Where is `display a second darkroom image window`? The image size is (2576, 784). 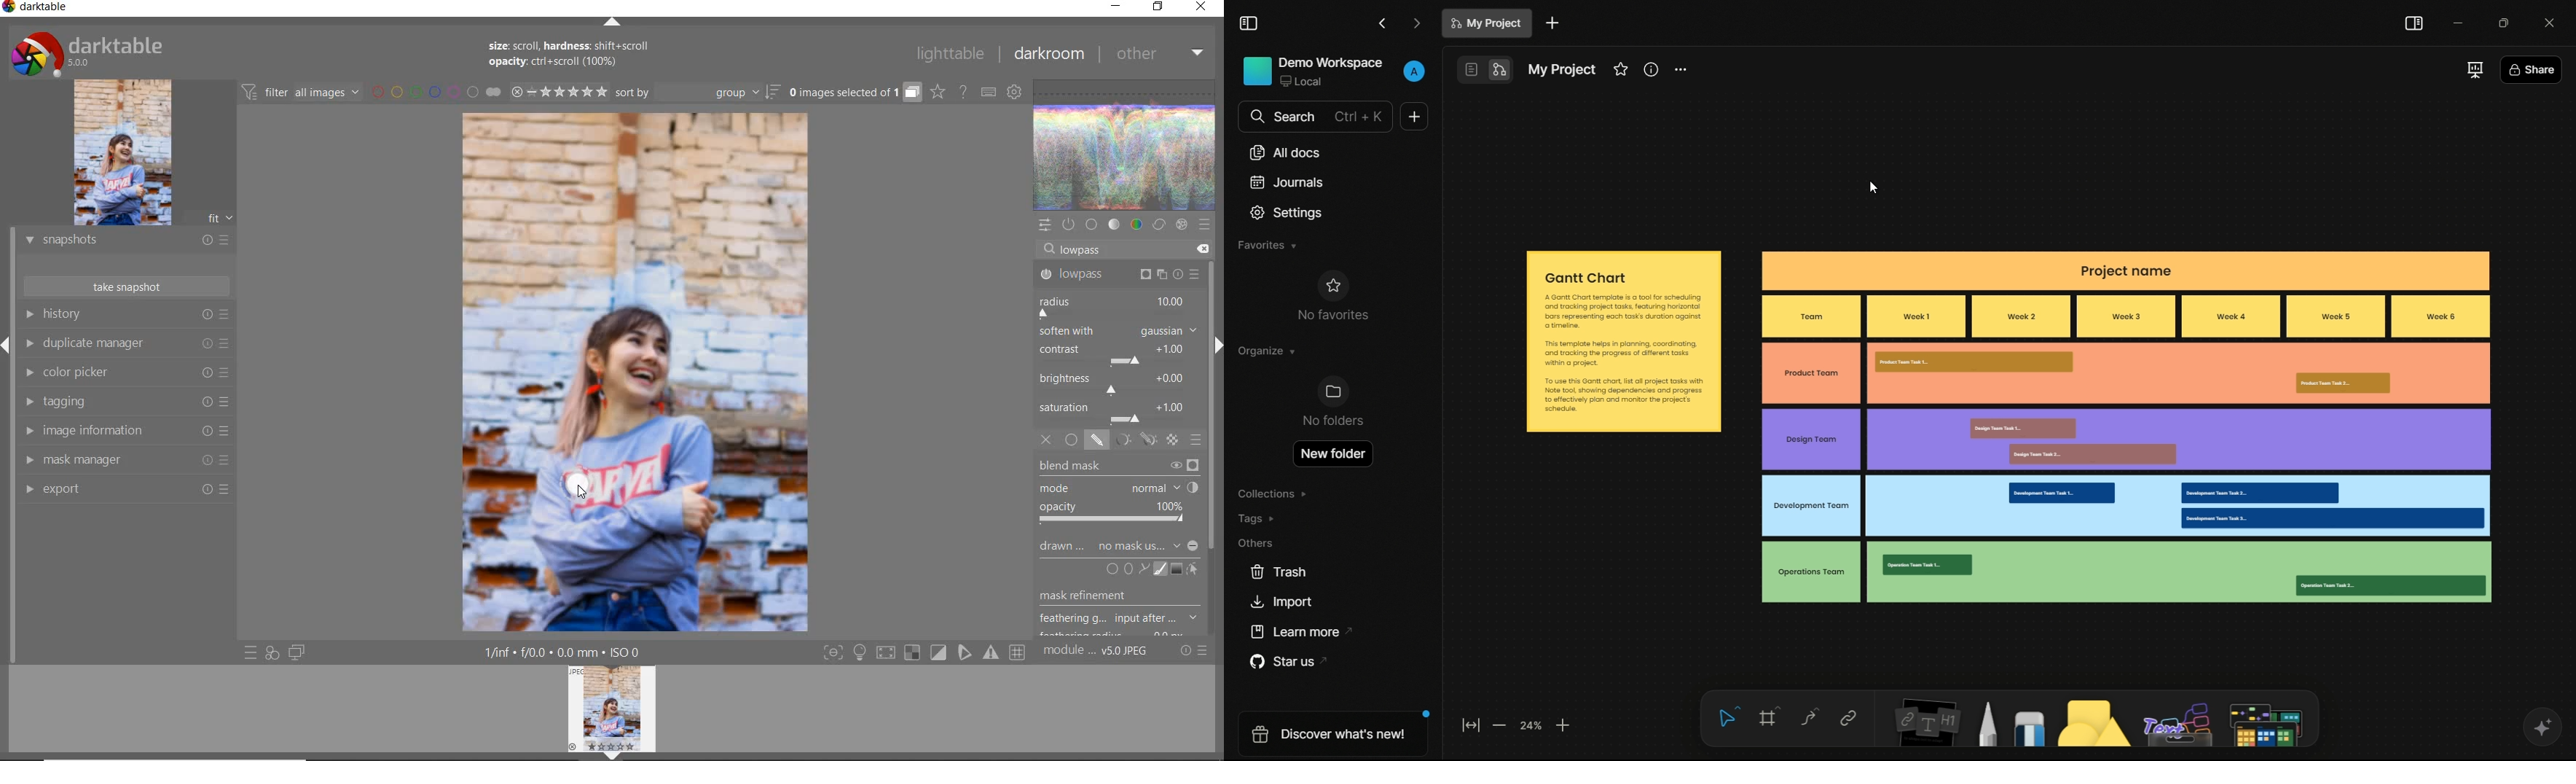 display a second darkroom image window is located at coordinates (297, 652).